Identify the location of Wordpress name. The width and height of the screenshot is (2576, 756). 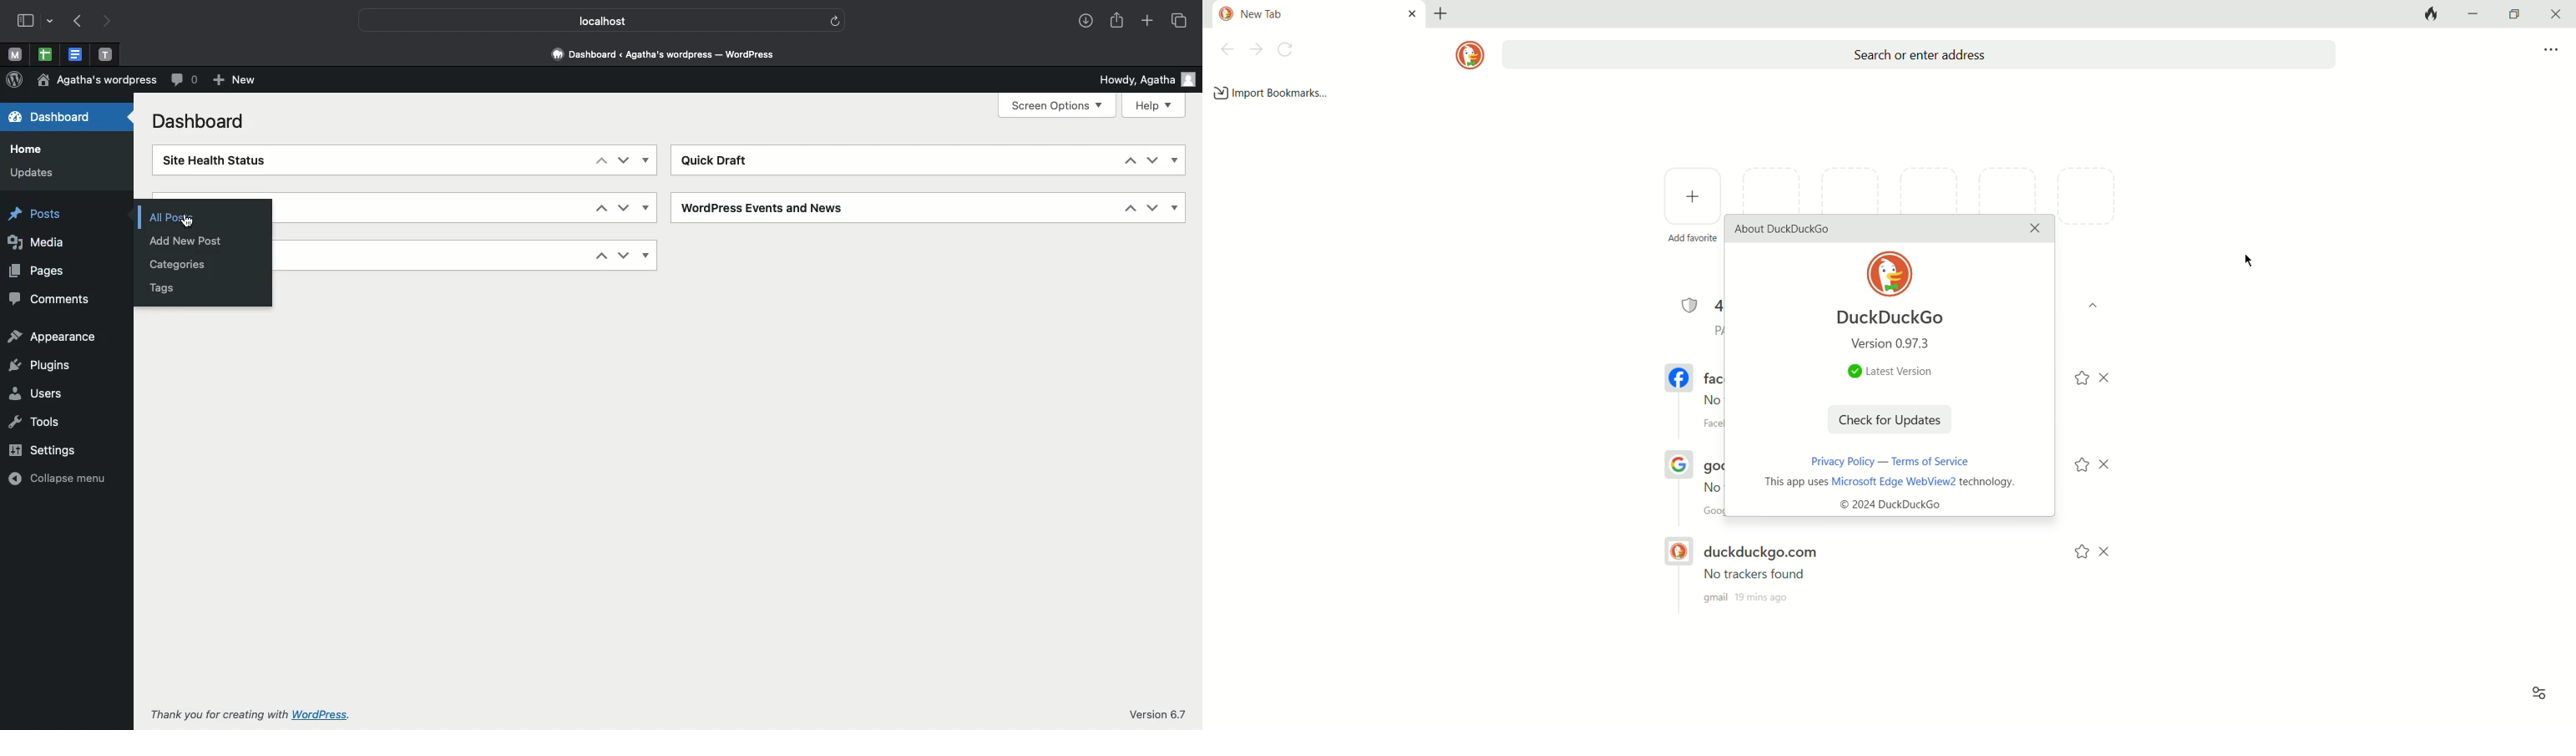
(96, 80).